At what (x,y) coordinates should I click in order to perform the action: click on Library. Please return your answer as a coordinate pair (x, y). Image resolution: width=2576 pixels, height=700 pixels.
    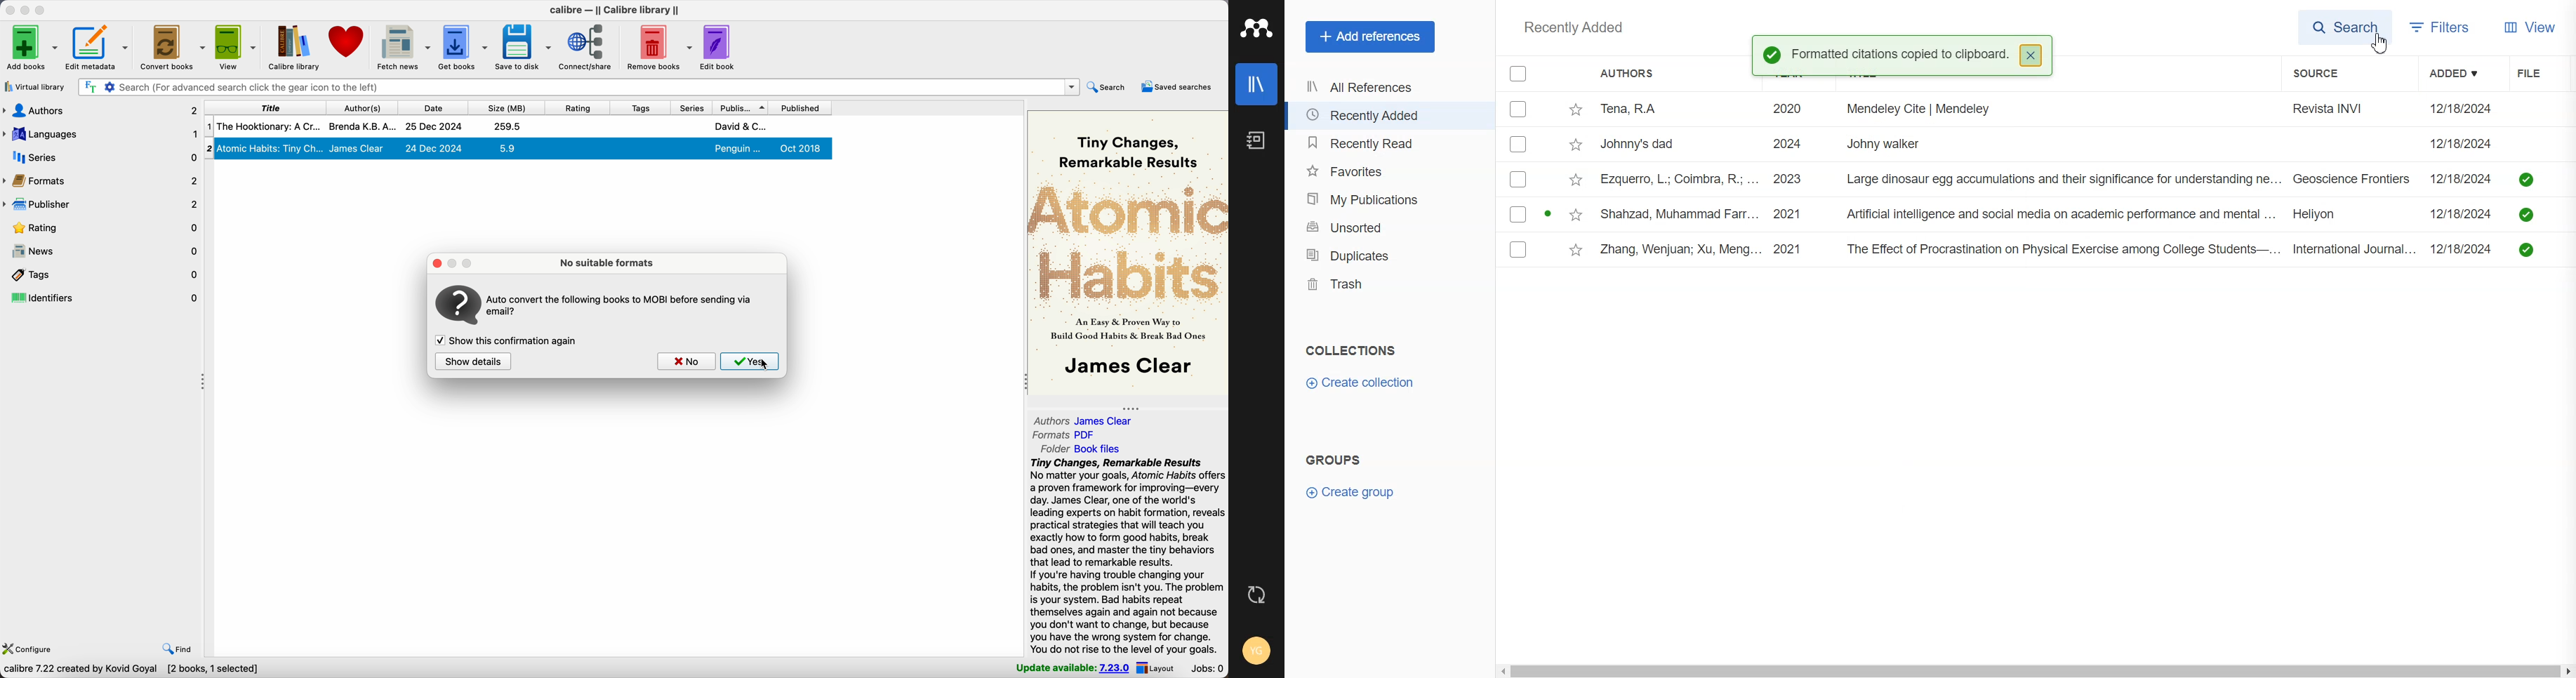
    Looking at the image, I should click on (1257, 84).